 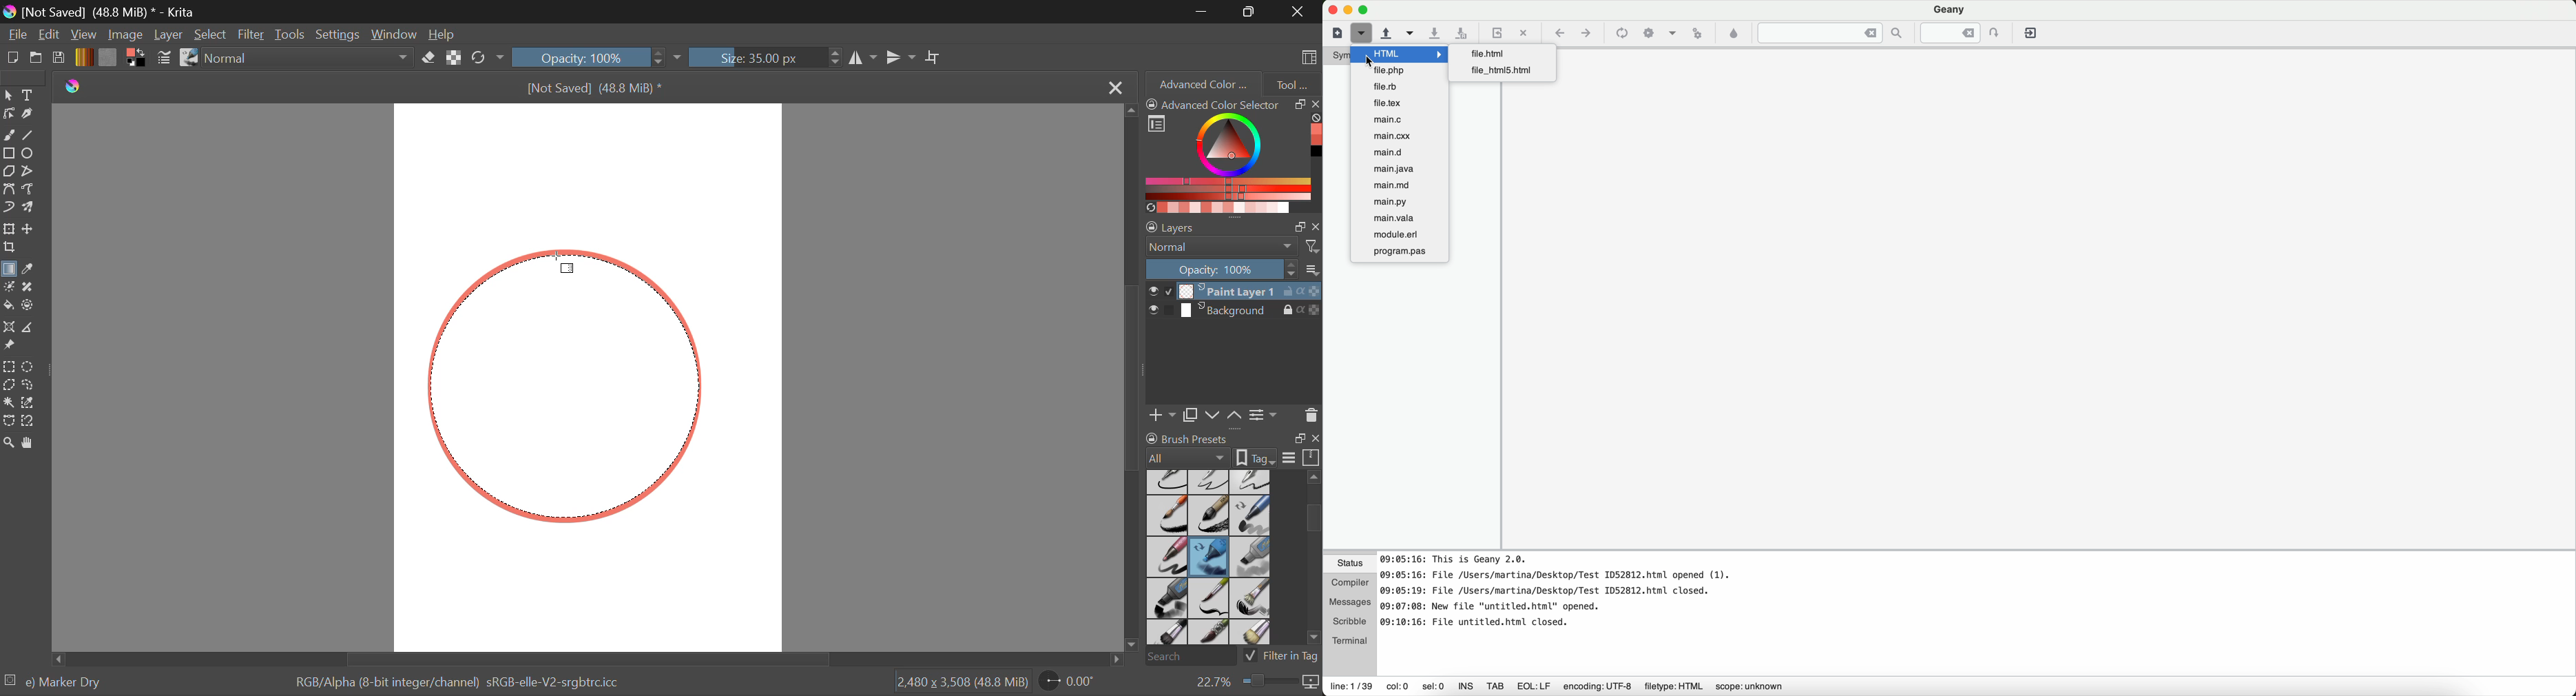 I want to click on Bristles-2 Flat Rough, so click(x=1252, y=599).